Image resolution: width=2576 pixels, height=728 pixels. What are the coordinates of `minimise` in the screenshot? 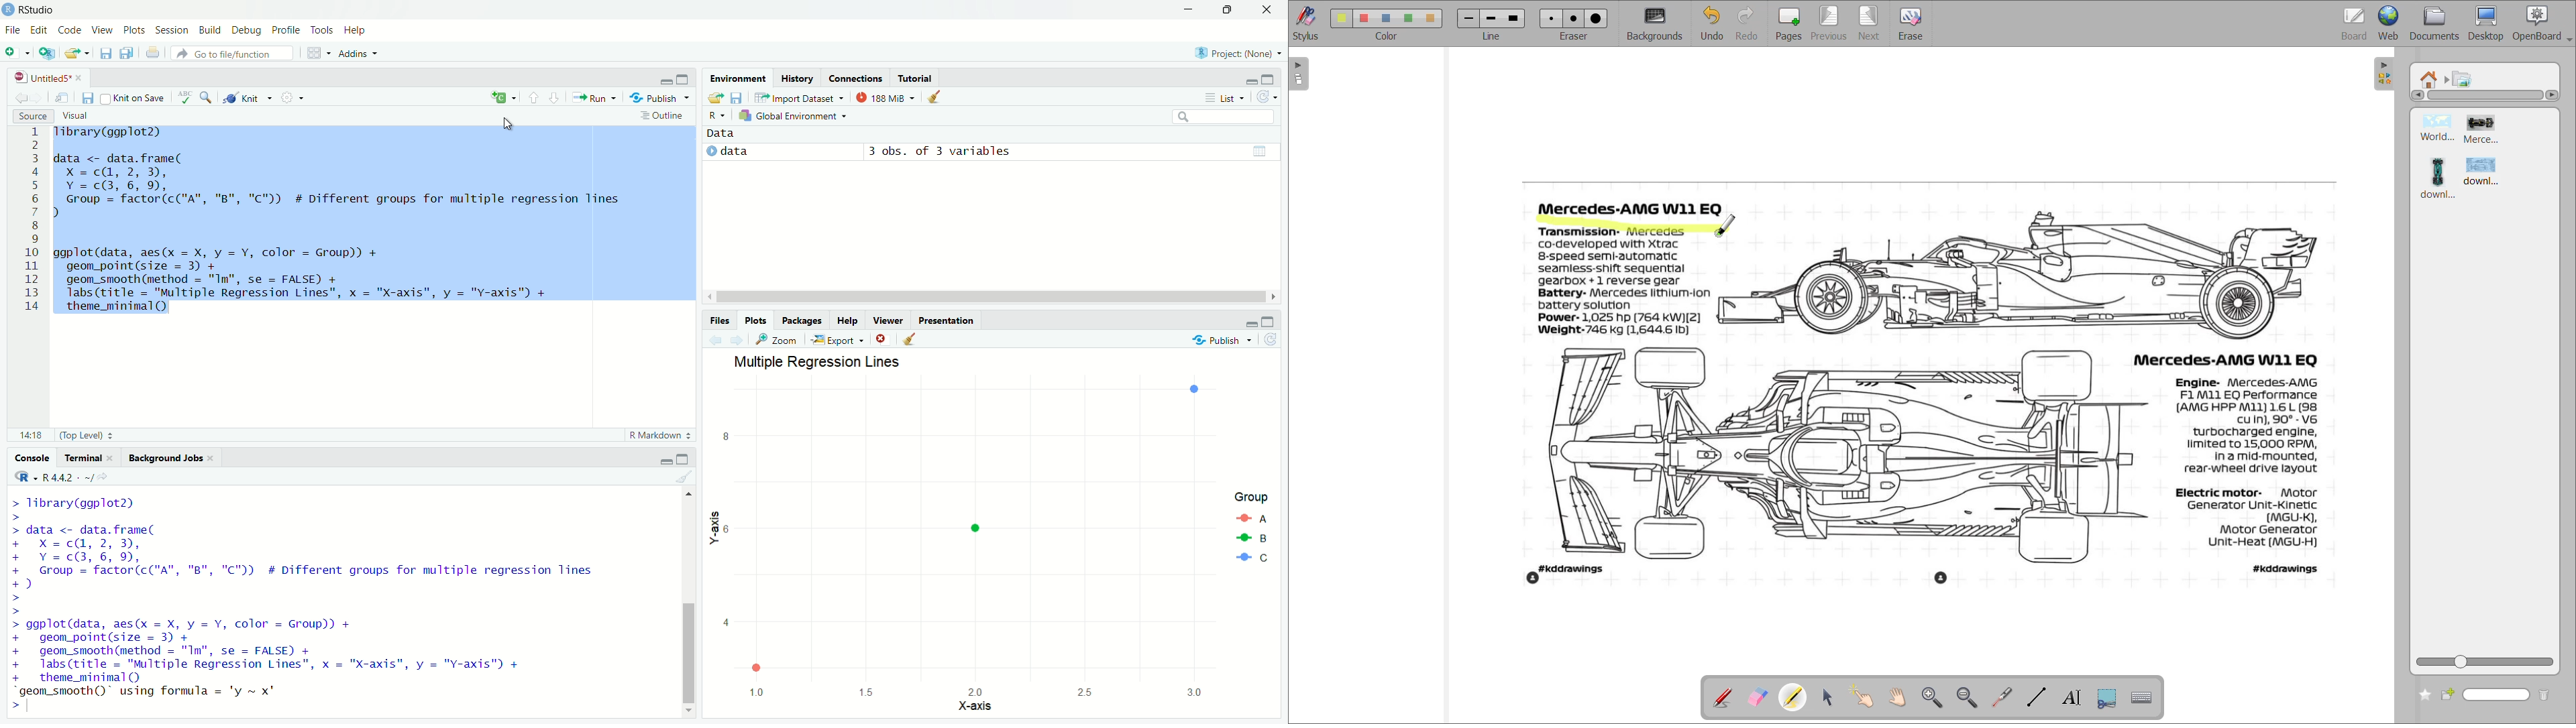 It's located at (1249, 321).